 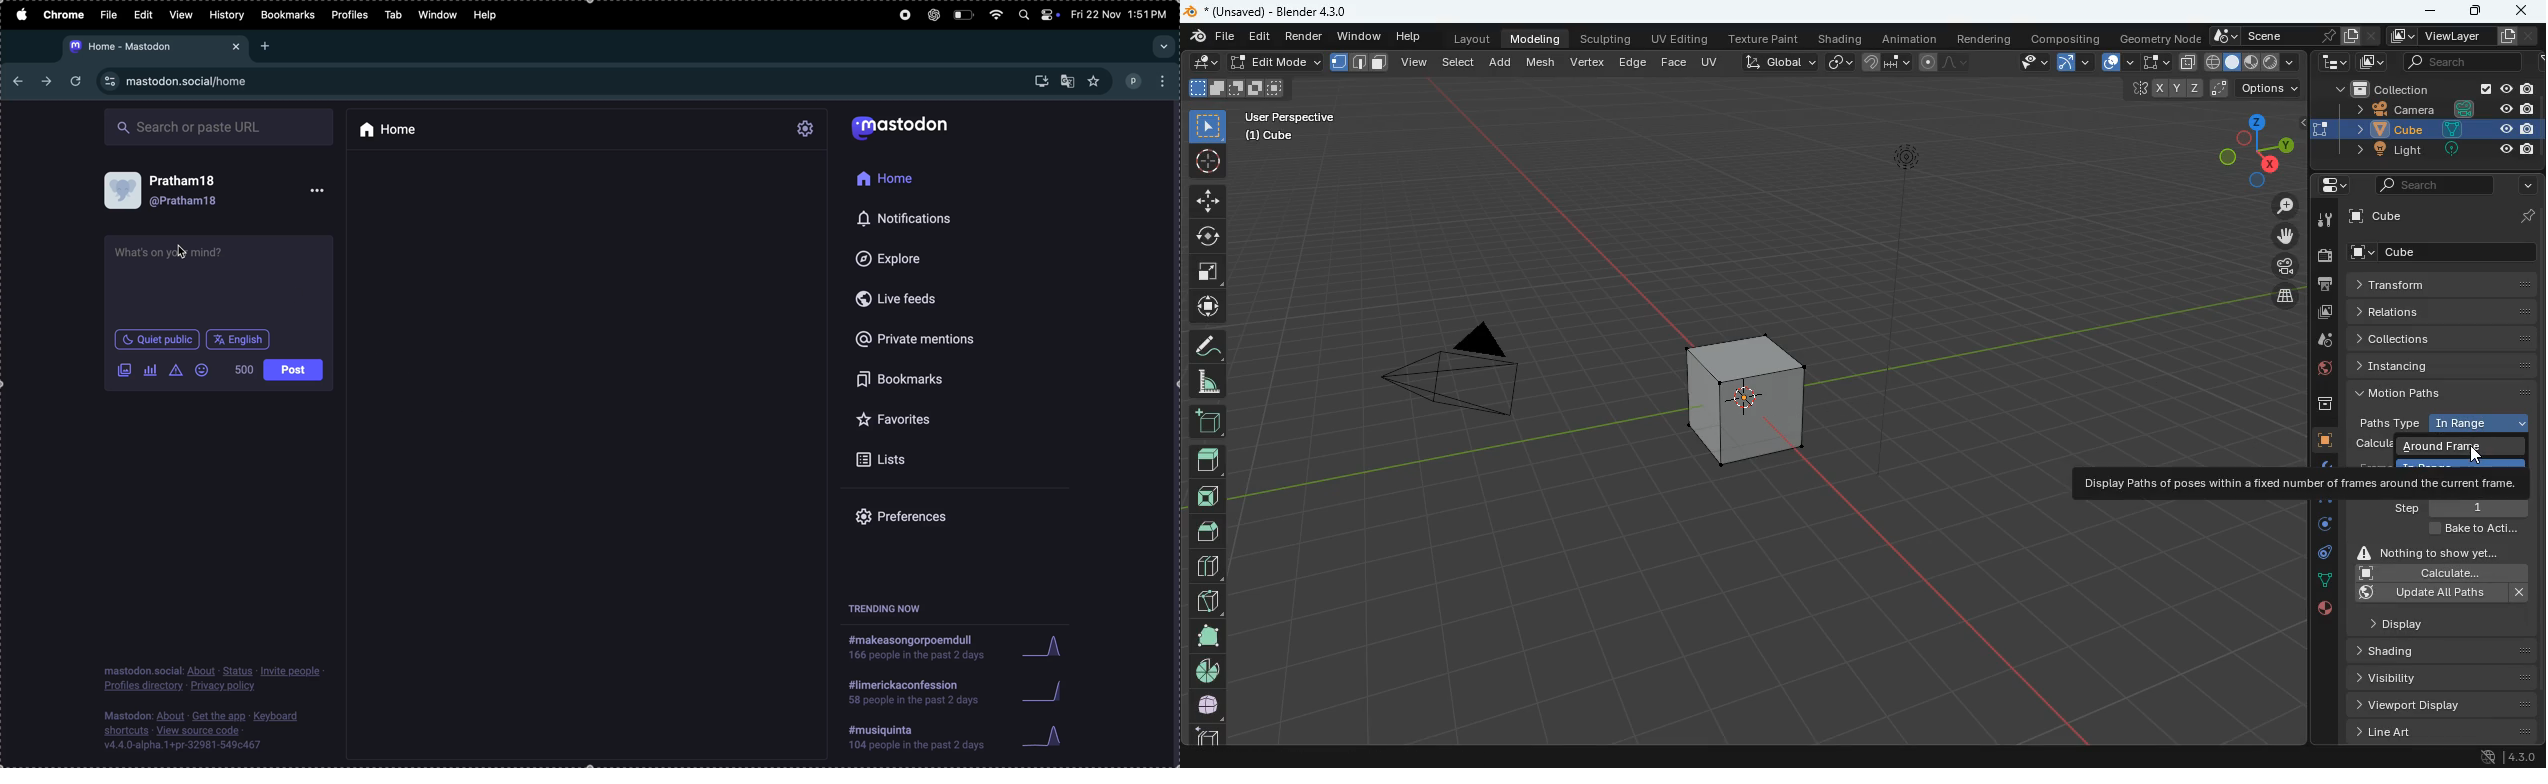 What do you see at coordinates (144, 14) in the screenshot?
I see `edit` at bounding box center [144, 14].